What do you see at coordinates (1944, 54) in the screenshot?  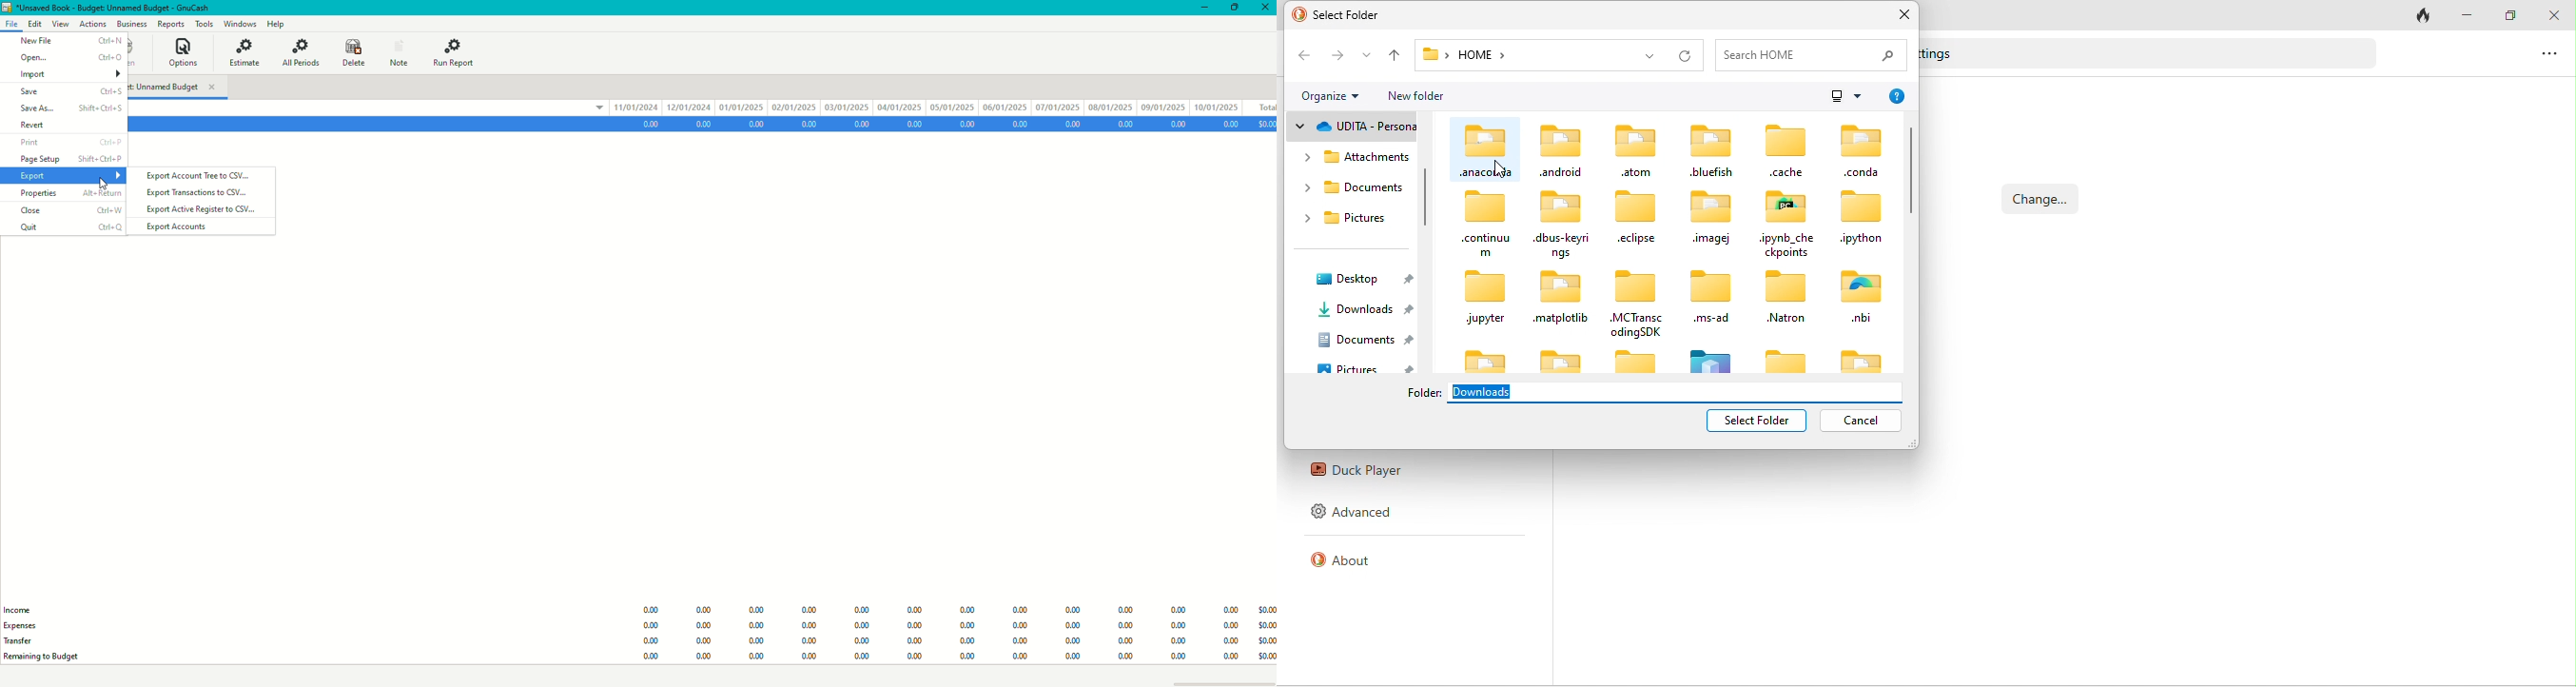 I see `text` at bounding box center [1944, 54].